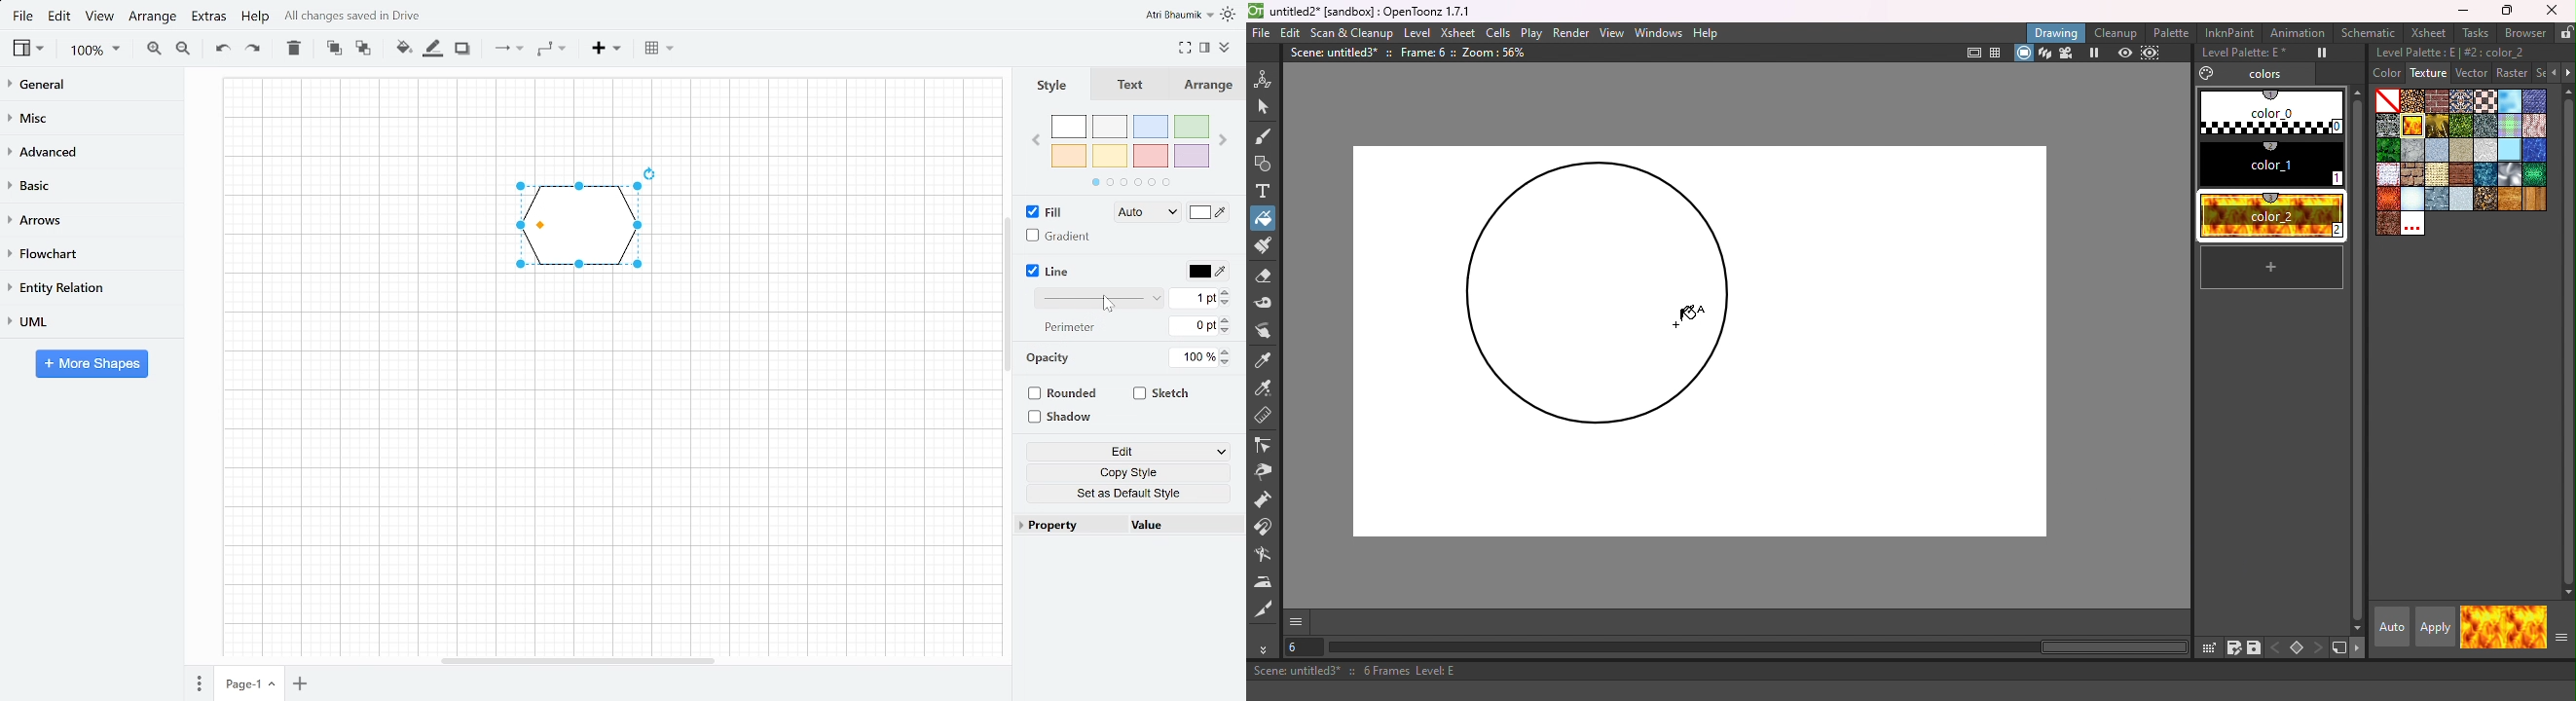 This screenshot has width=2576, height=728. I want to click on Previous, so click(1034, 141).